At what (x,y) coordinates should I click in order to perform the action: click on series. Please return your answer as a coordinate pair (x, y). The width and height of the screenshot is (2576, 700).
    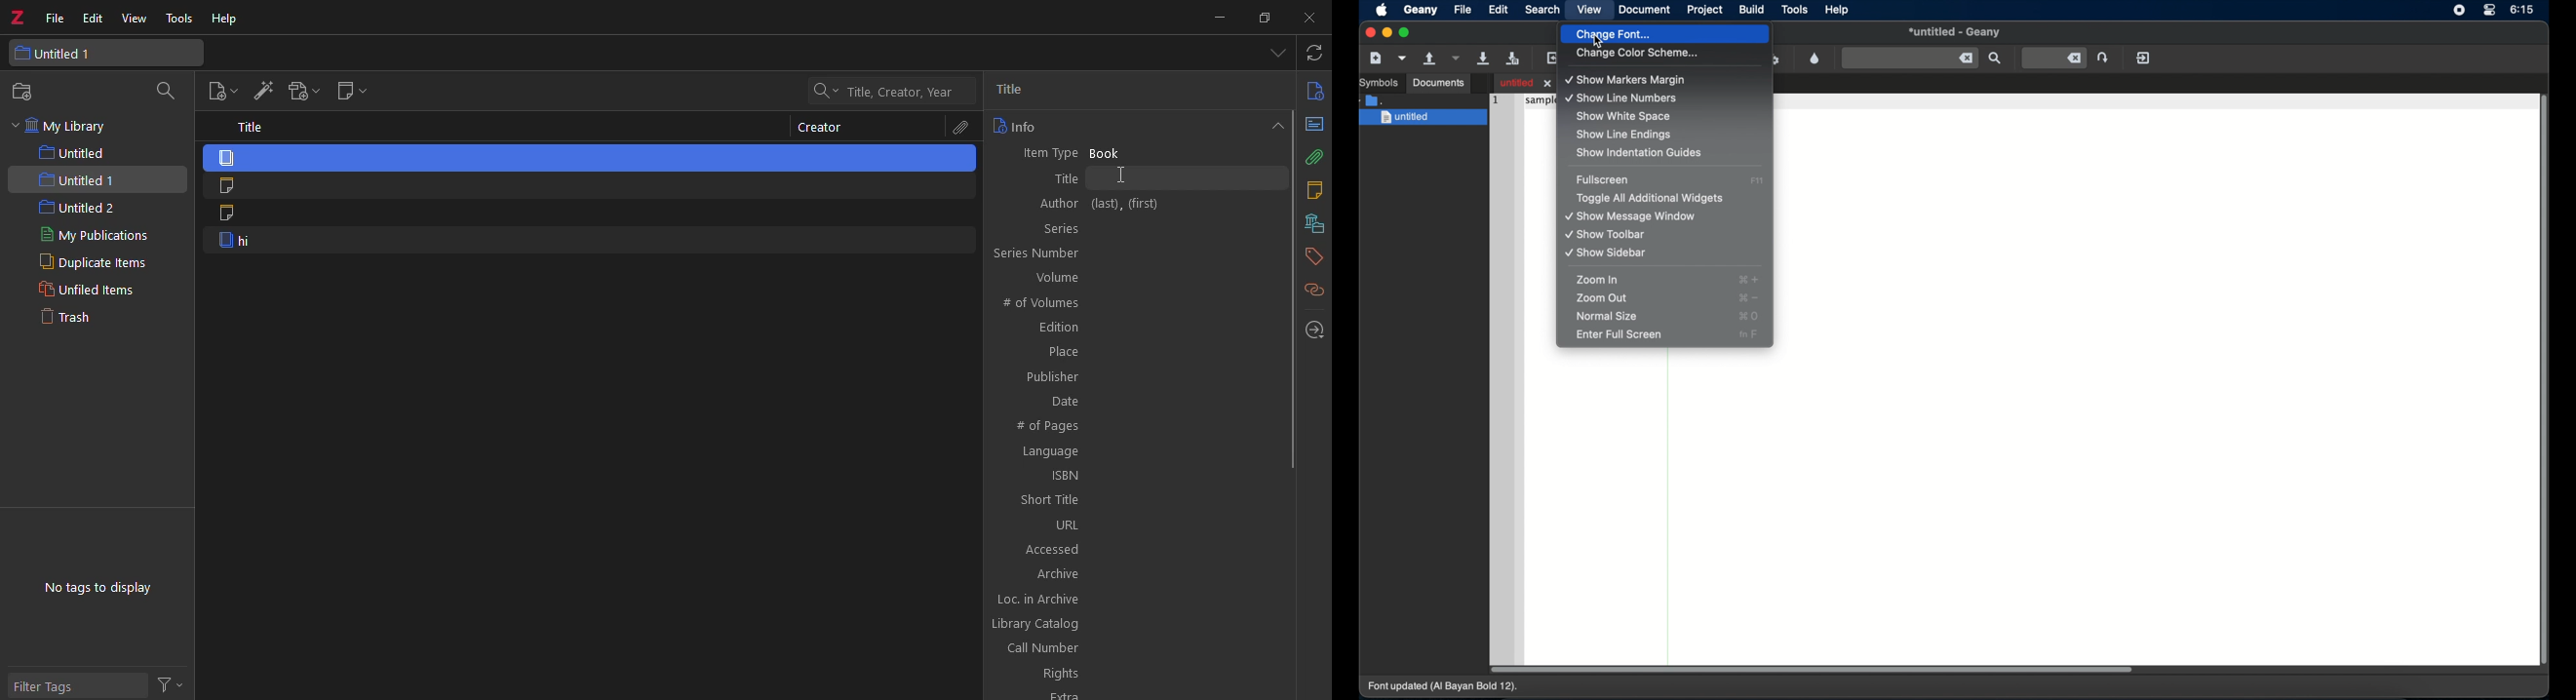
    Looking at the image, I should click on (1137, 227).